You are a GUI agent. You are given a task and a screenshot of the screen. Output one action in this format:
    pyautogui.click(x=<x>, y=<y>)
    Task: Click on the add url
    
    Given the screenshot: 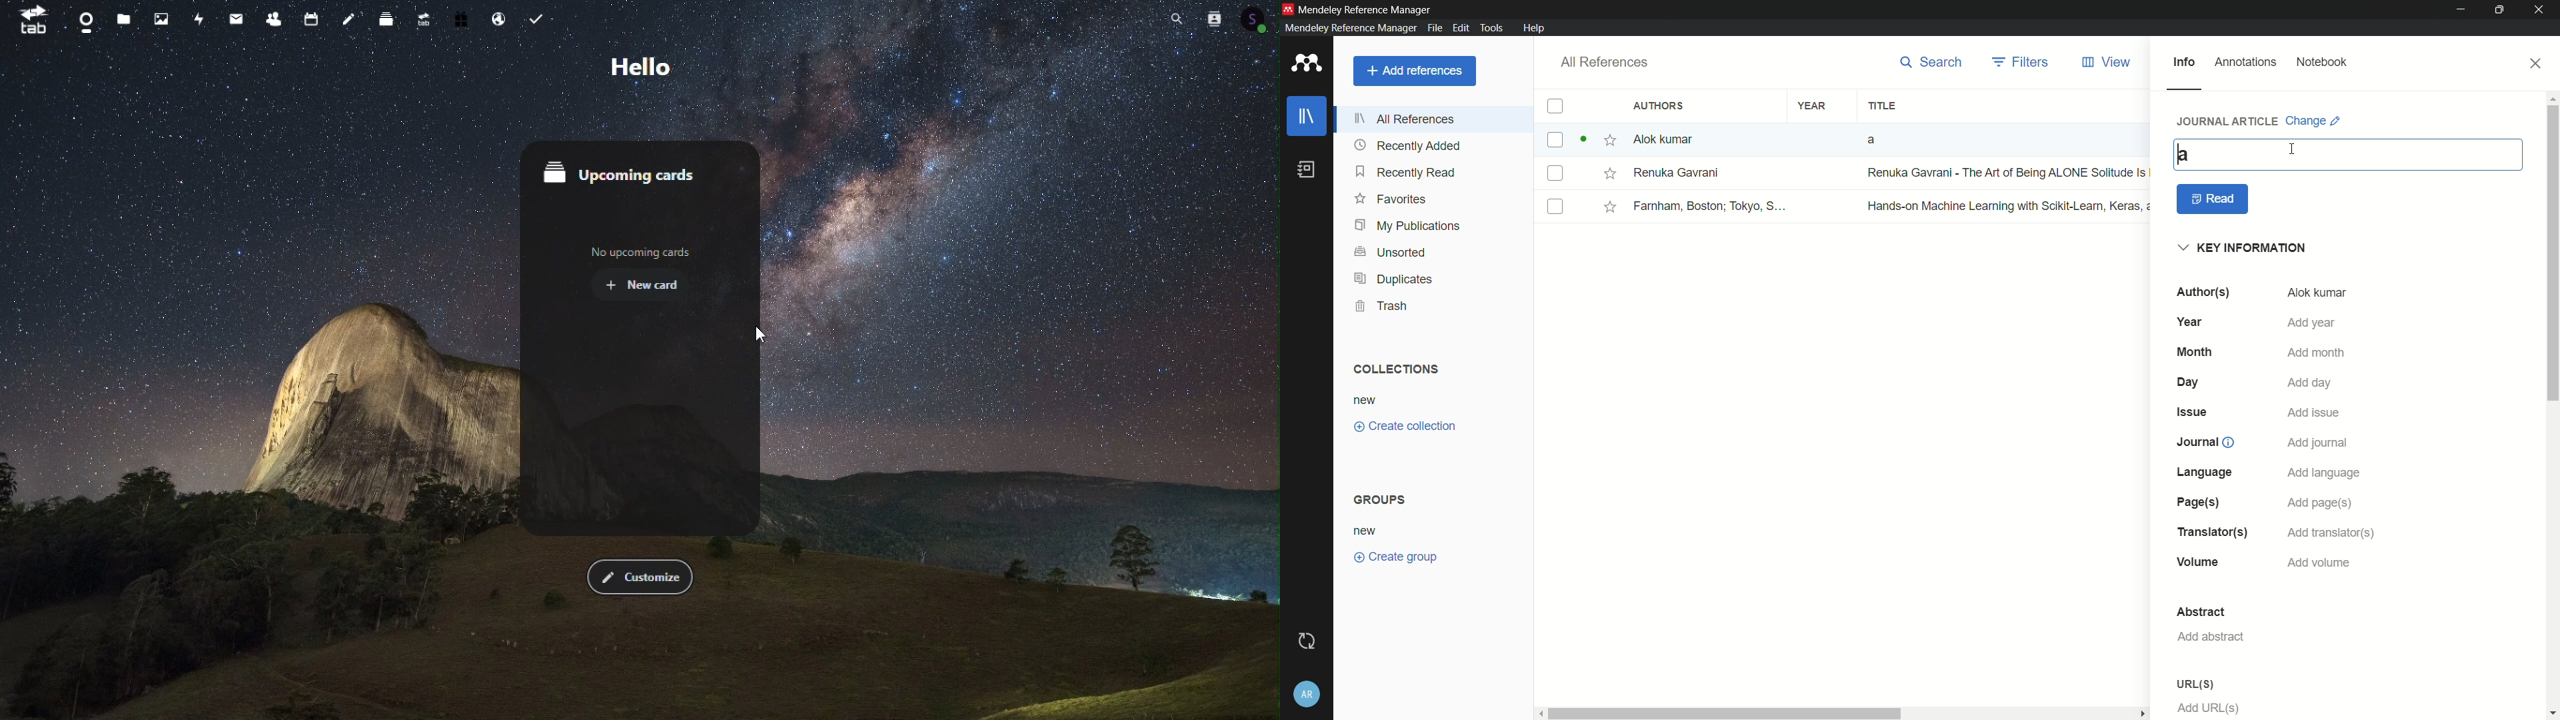 What is the action you would take?
    pyautogui.click(x=2209, y=708)
    